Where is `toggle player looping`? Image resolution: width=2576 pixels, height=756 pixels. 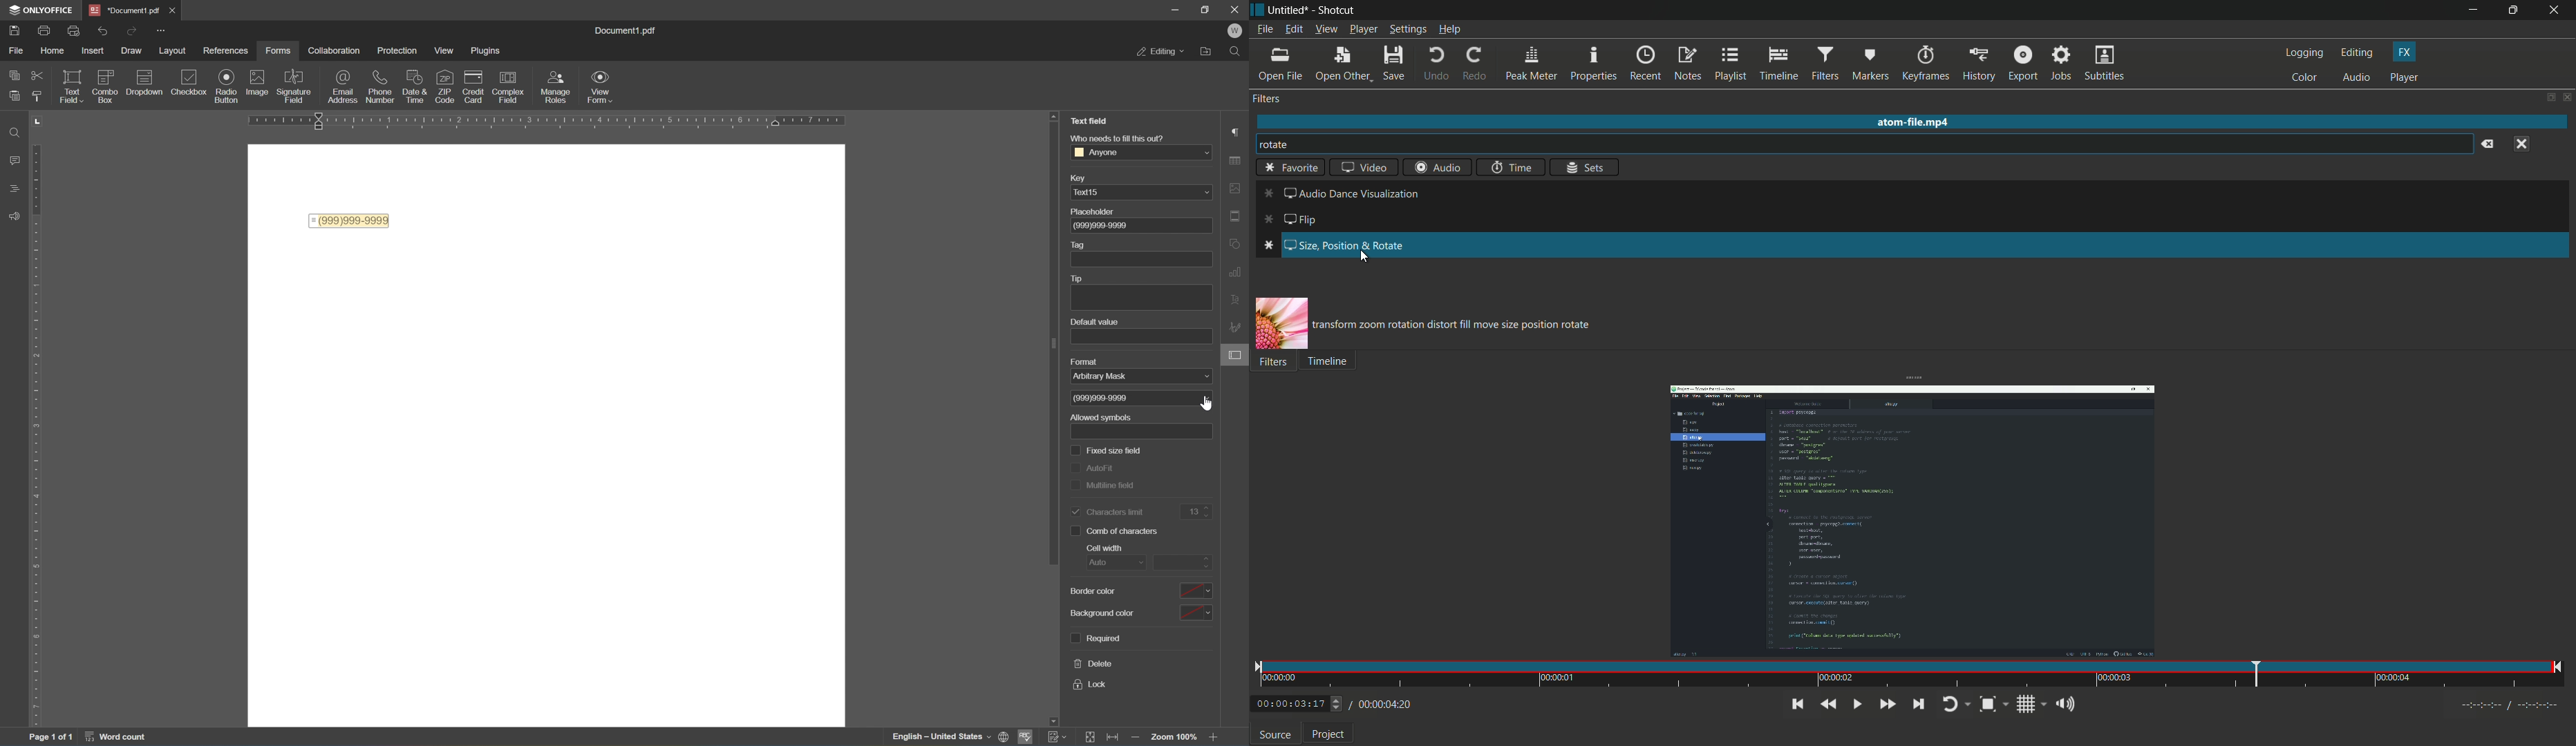 toggle player looping is located at coordinates (1955, 704).